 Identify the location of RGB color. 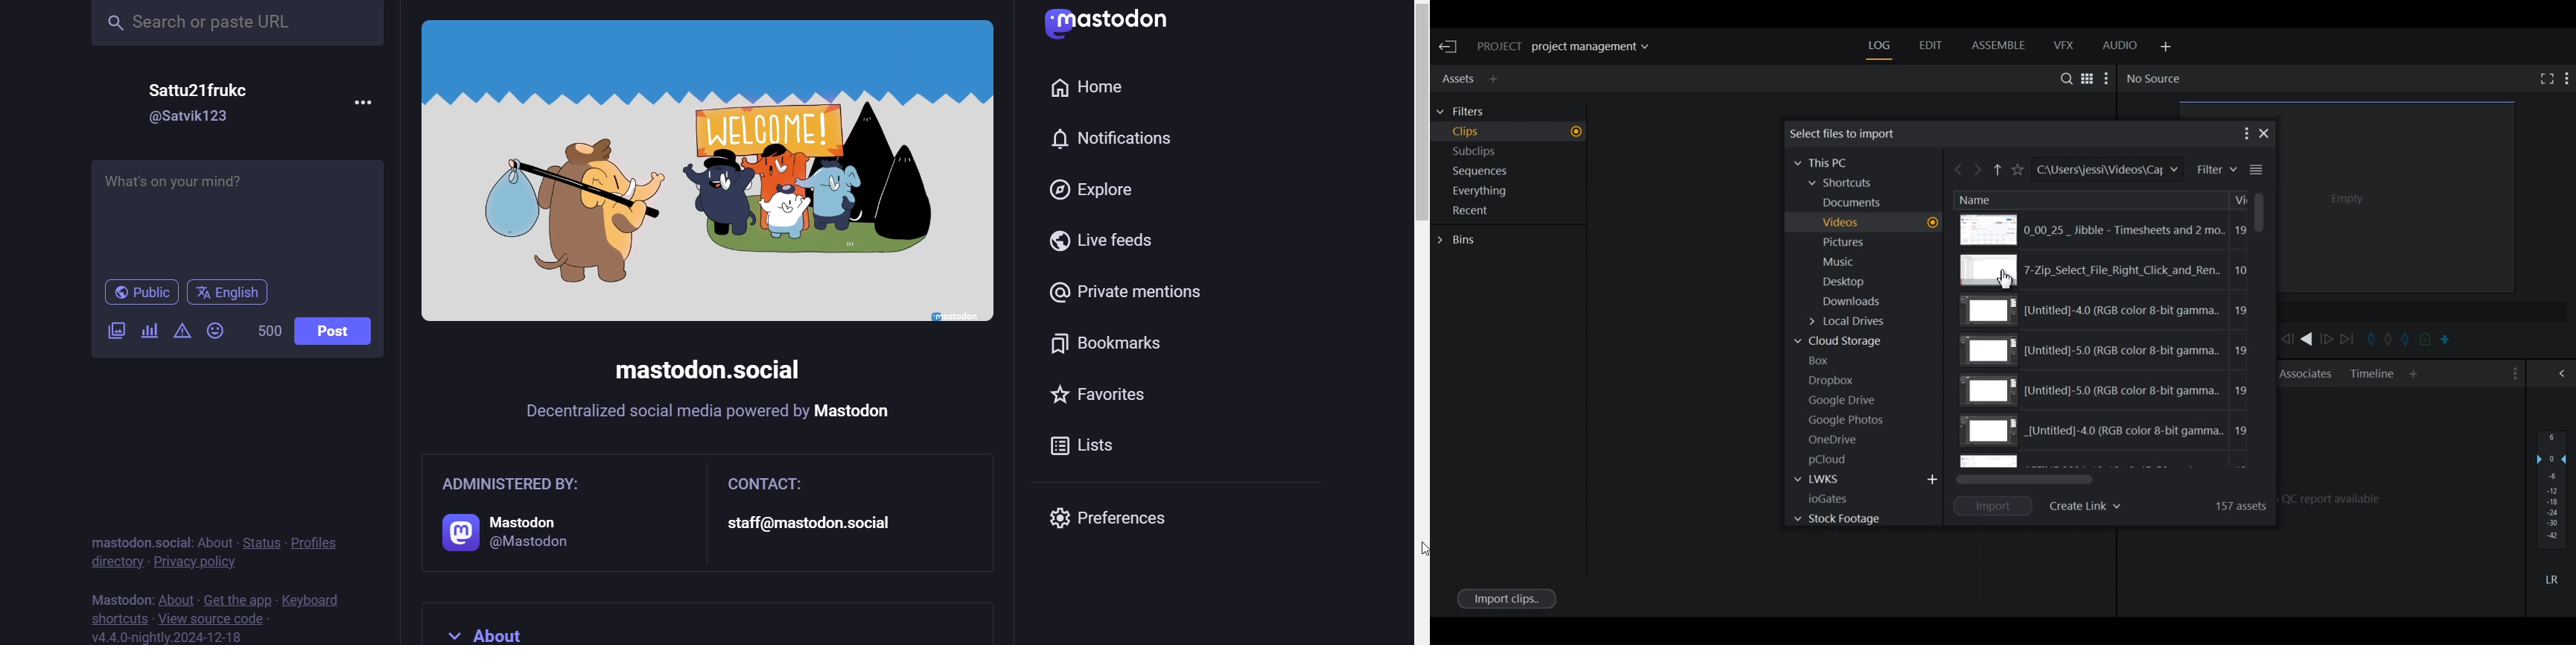
(2109, 311).